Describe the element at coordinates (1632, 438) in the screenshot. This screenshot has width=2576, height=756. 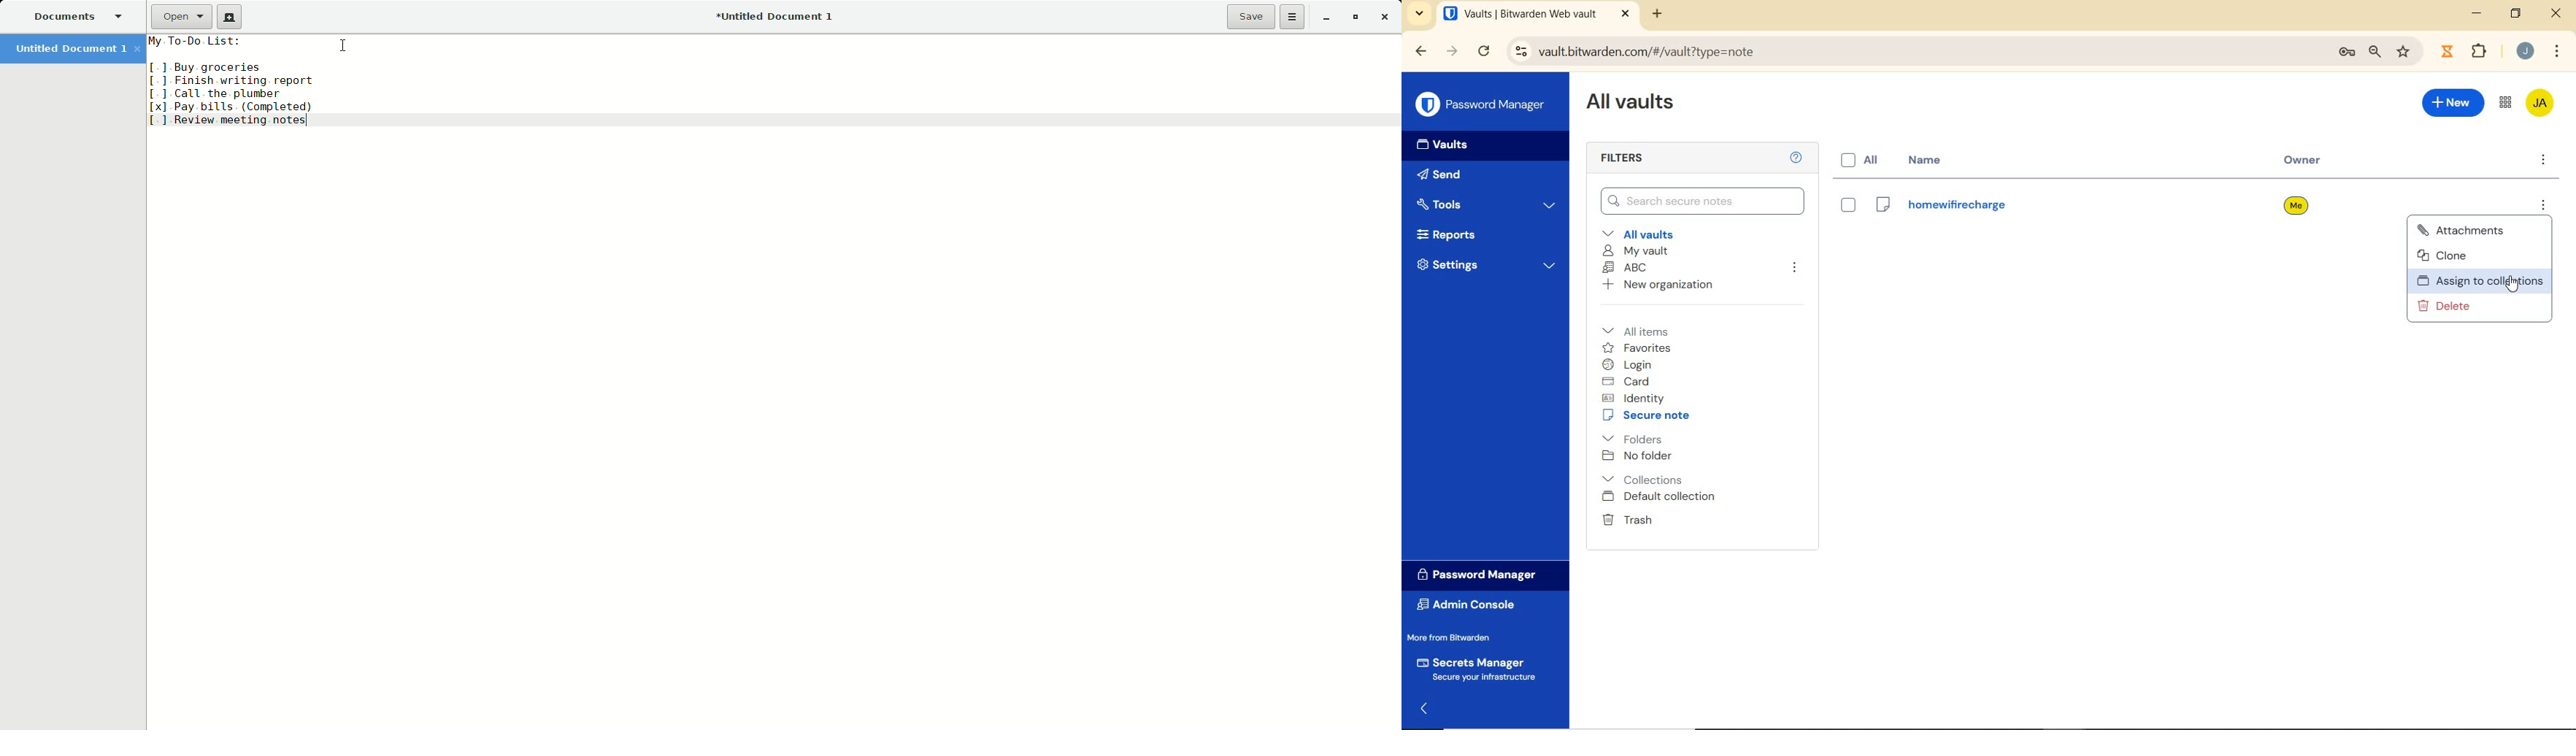
I see `folders` at that location.